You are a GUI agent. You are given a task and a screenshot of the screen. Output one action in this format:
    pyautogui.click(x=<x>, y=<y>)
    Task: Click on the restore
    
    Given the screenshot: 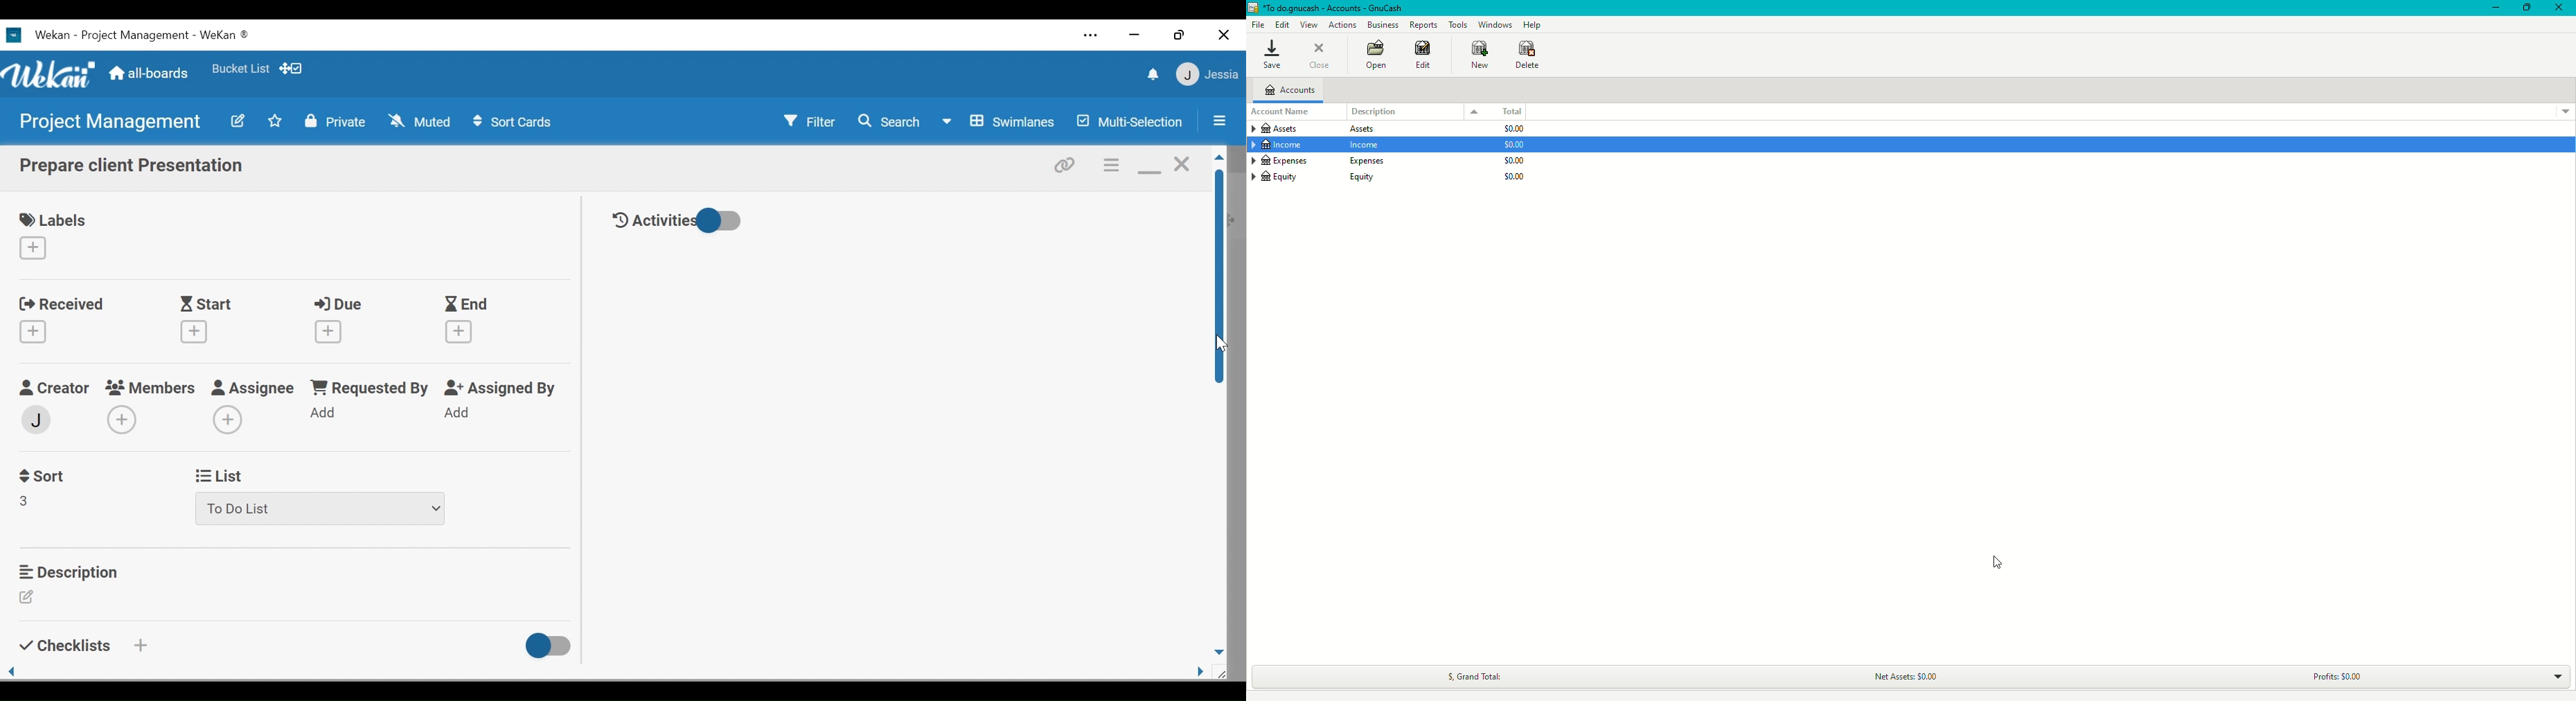 What is the action you would take?
    pyautogui.click(x=1179, y=36)
    